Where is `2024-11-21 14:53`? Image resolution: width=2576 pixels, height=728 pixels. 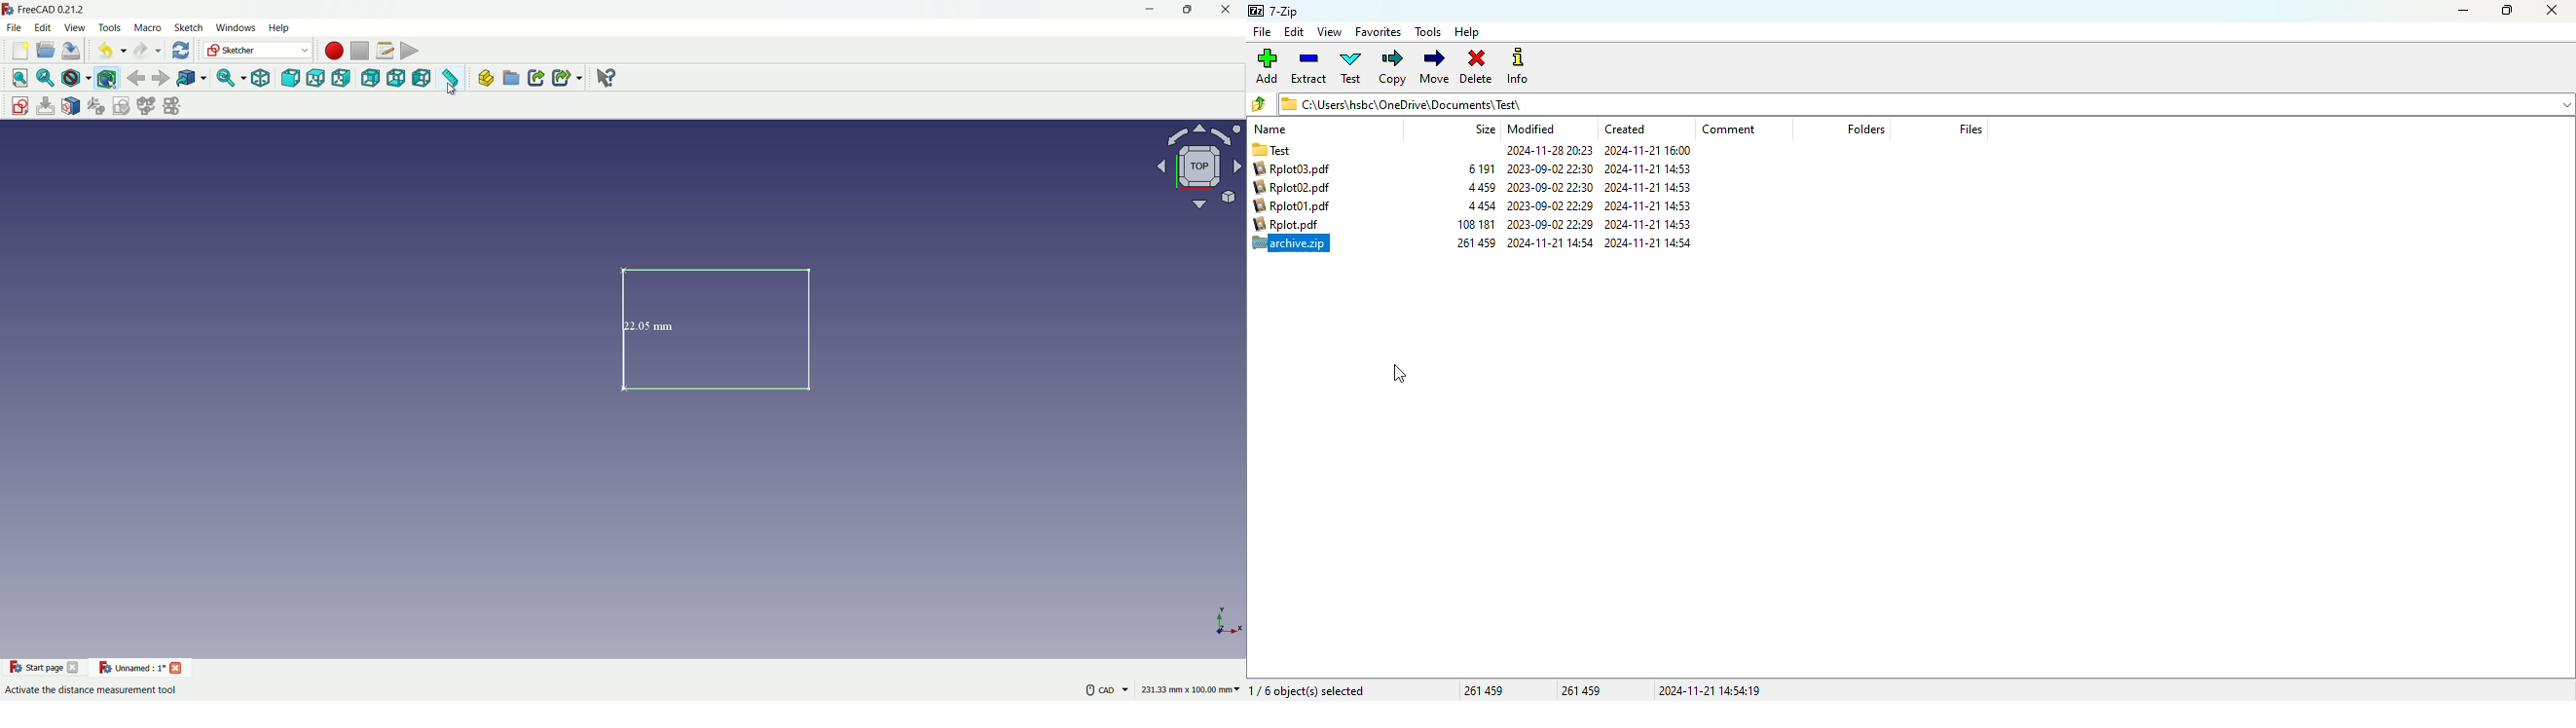 2024-11-21 14:53 is located at coordinates (1651, 242).